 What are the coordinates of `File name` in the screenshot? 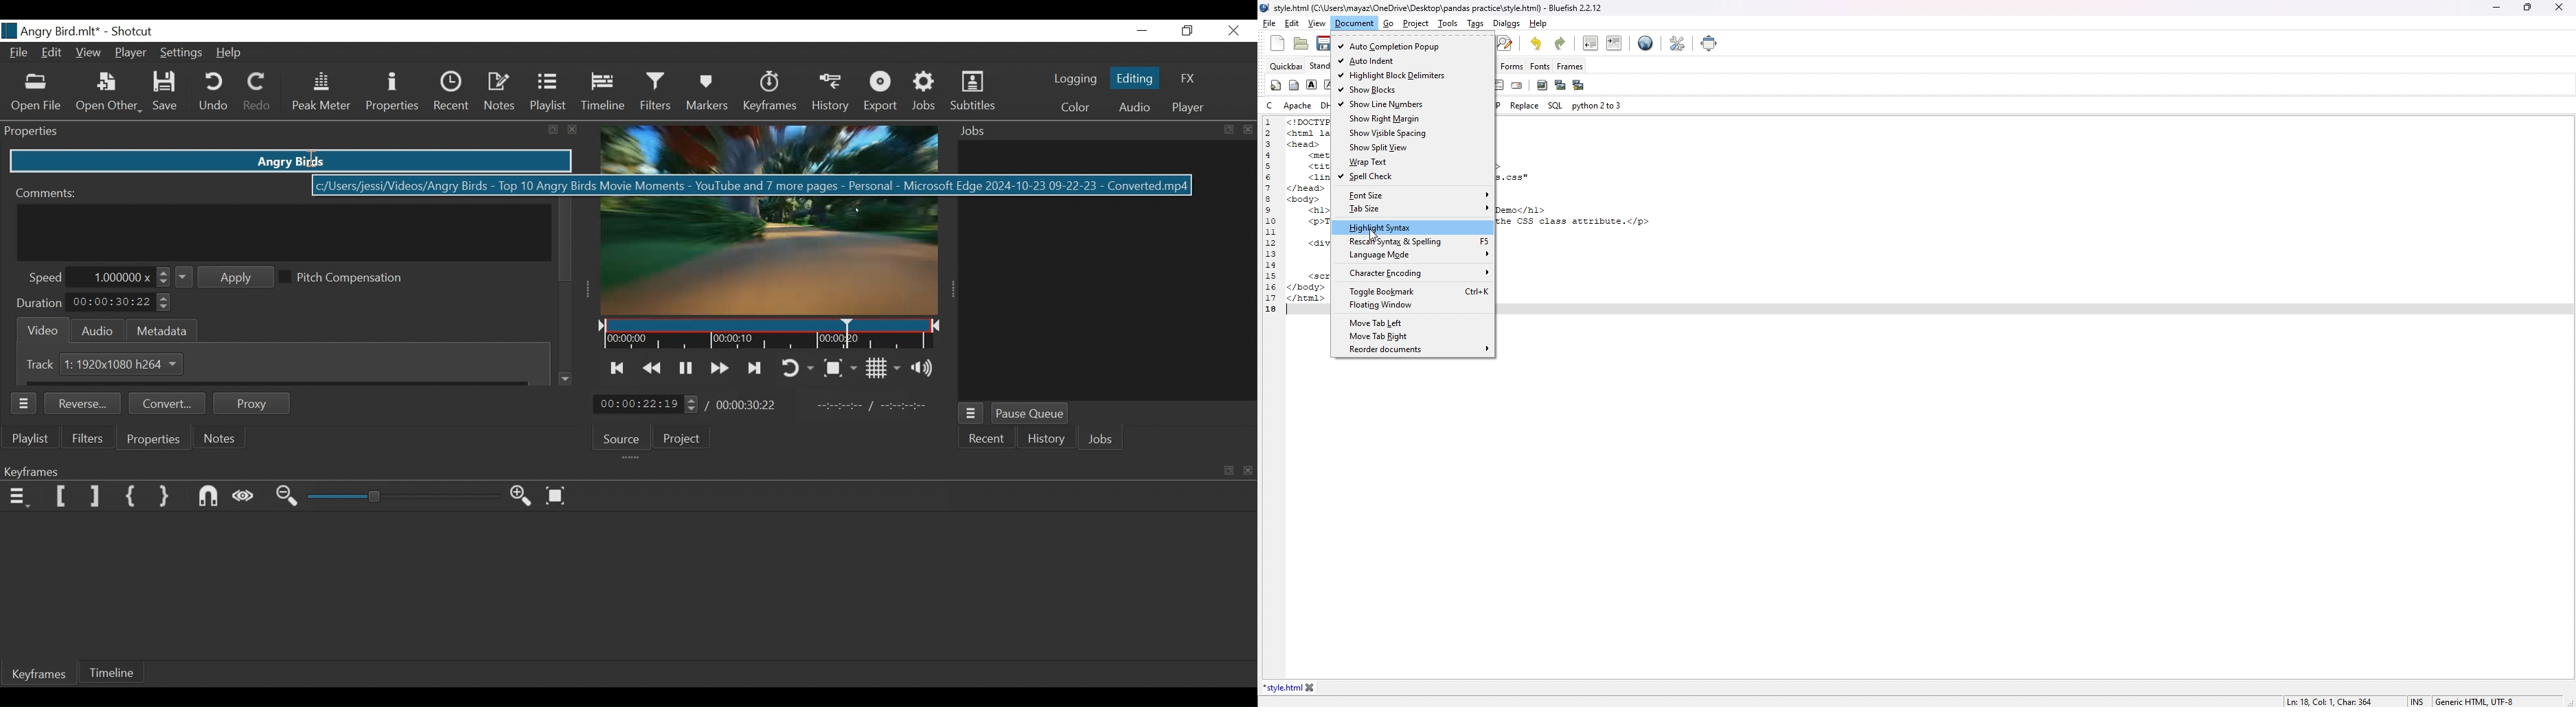 It's located at (50, 31).